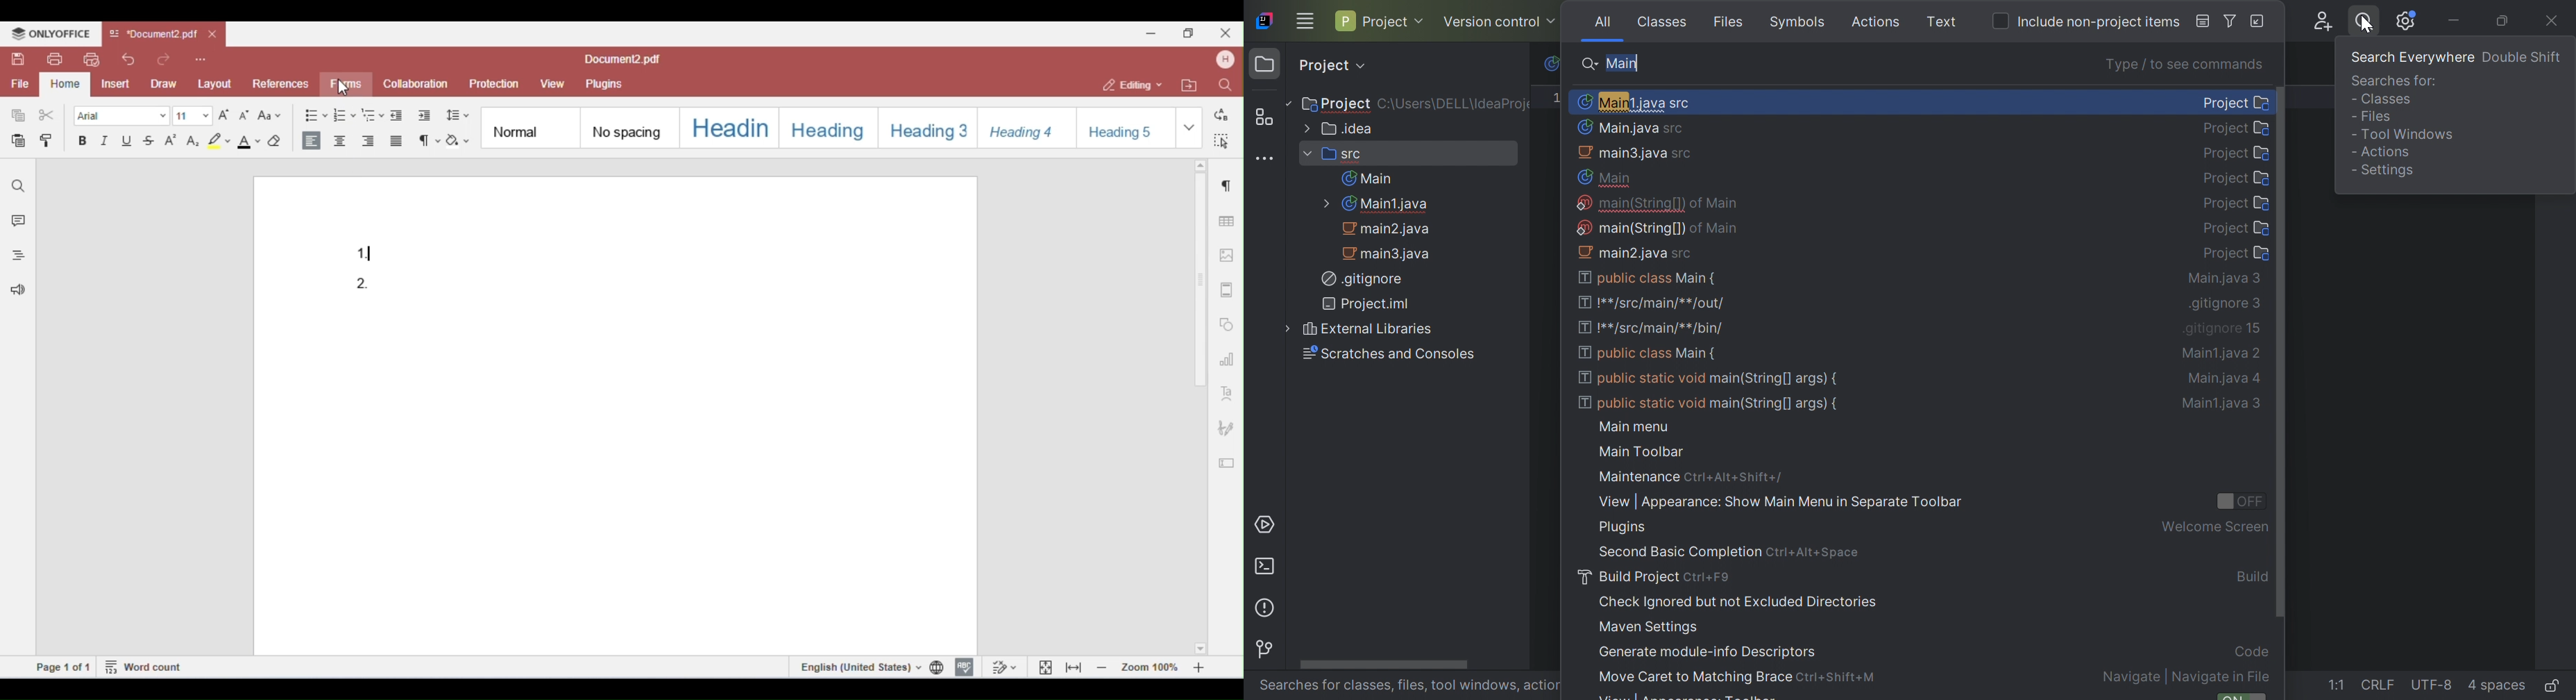 This screenshot has width=2576, height=700. Describe the element at coordinates (1623, 62) in the screenshot. I see `Main` at that location.